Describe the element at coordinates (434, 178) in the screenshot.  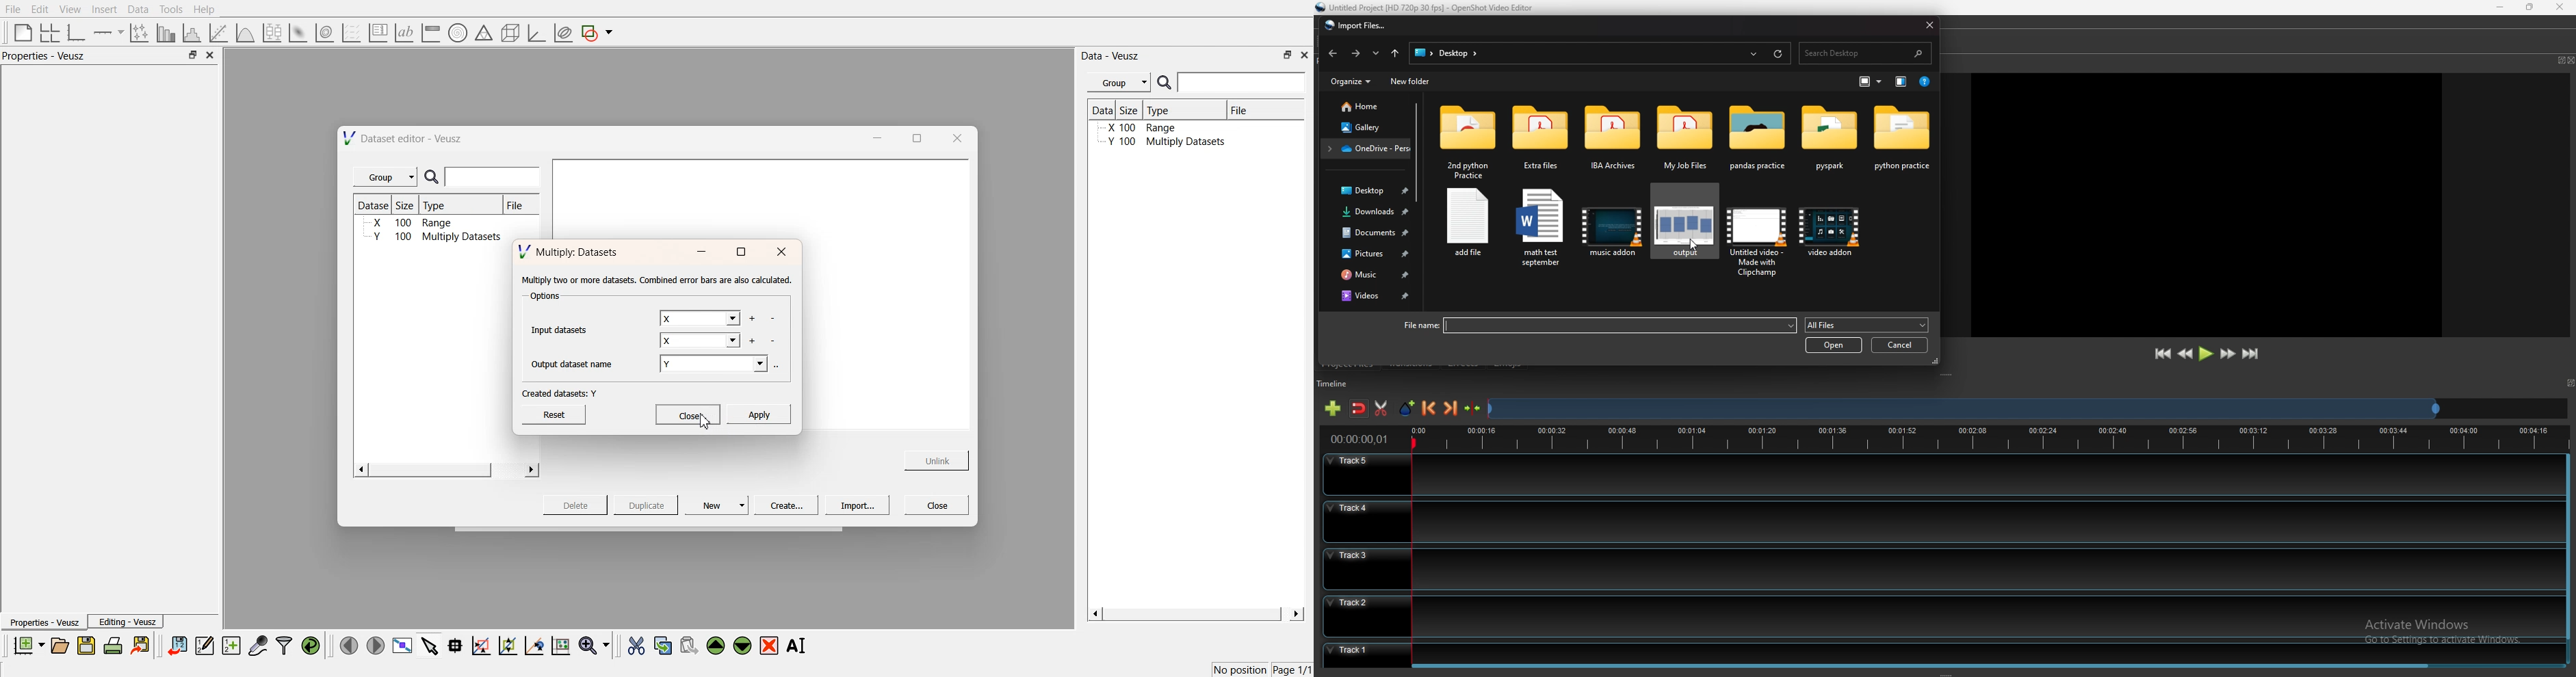
I see `search icon` at that location.